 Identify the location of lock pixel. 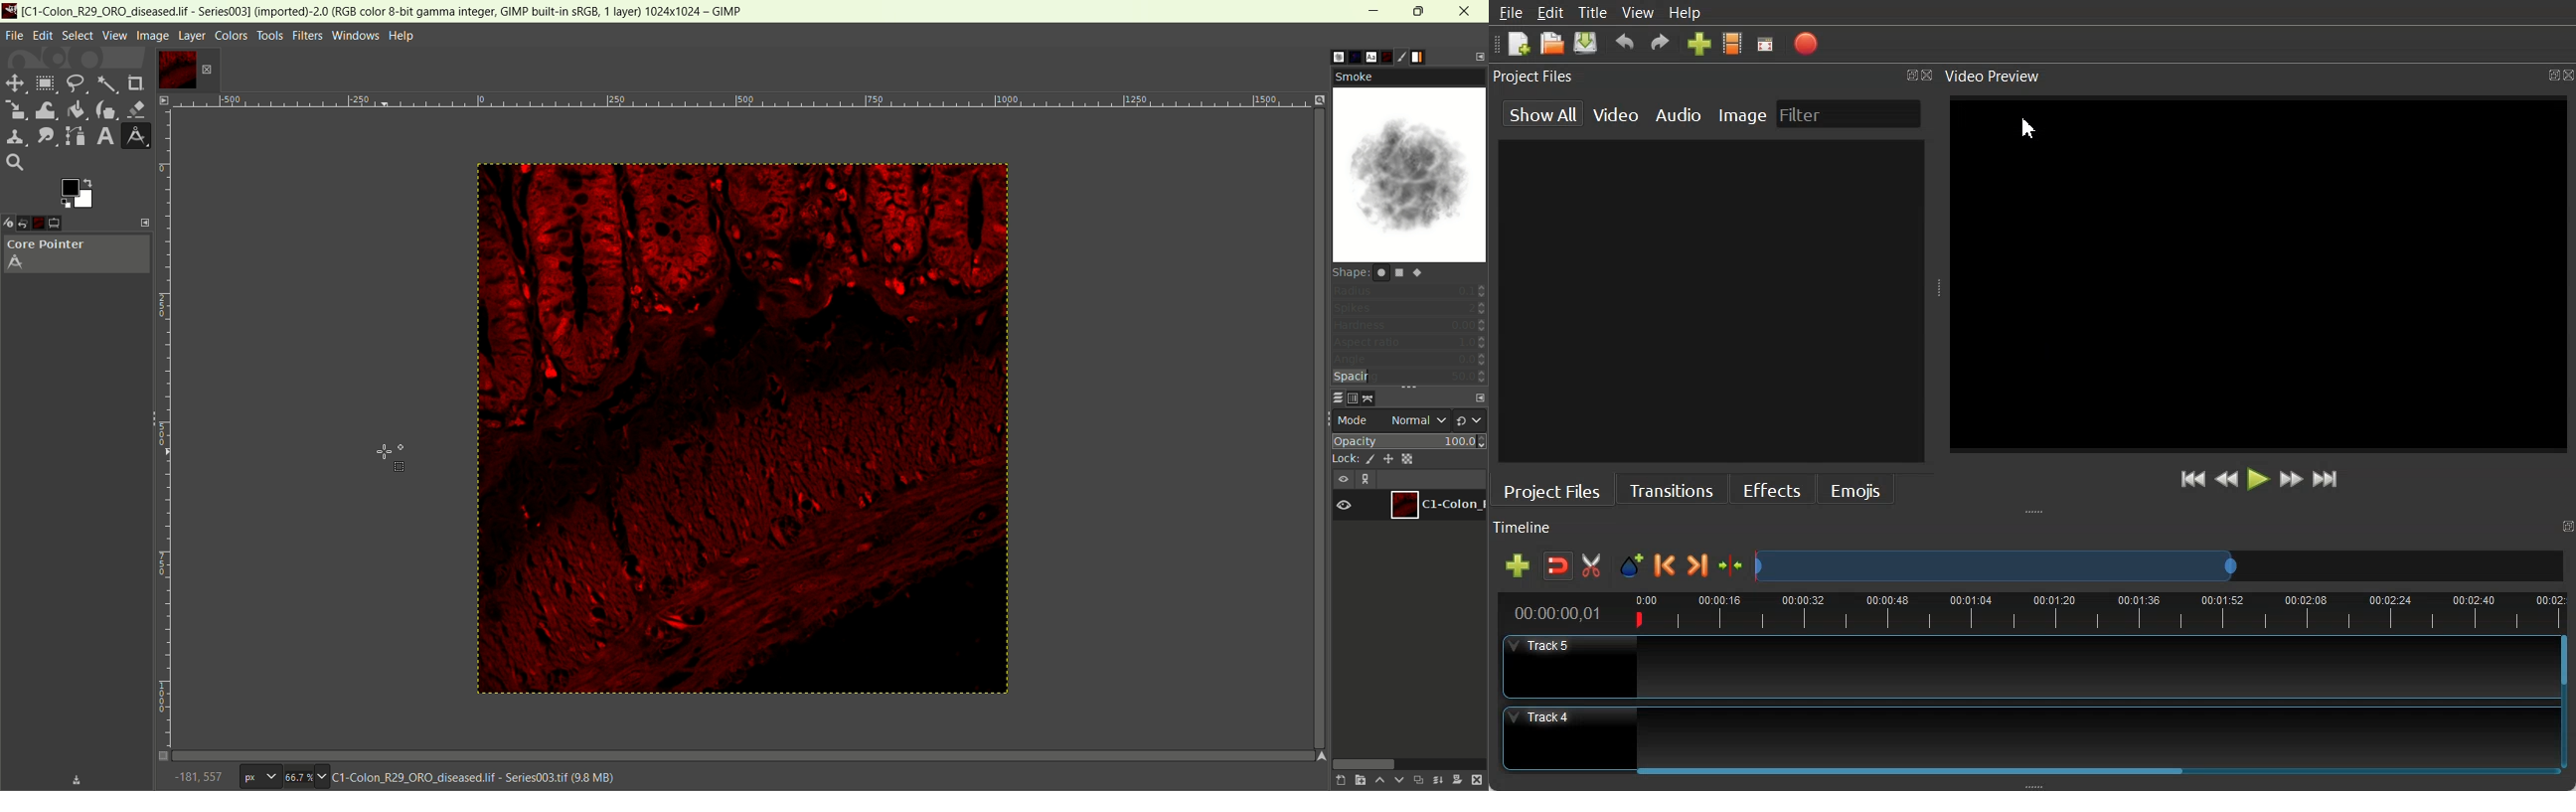
(1367, 460).